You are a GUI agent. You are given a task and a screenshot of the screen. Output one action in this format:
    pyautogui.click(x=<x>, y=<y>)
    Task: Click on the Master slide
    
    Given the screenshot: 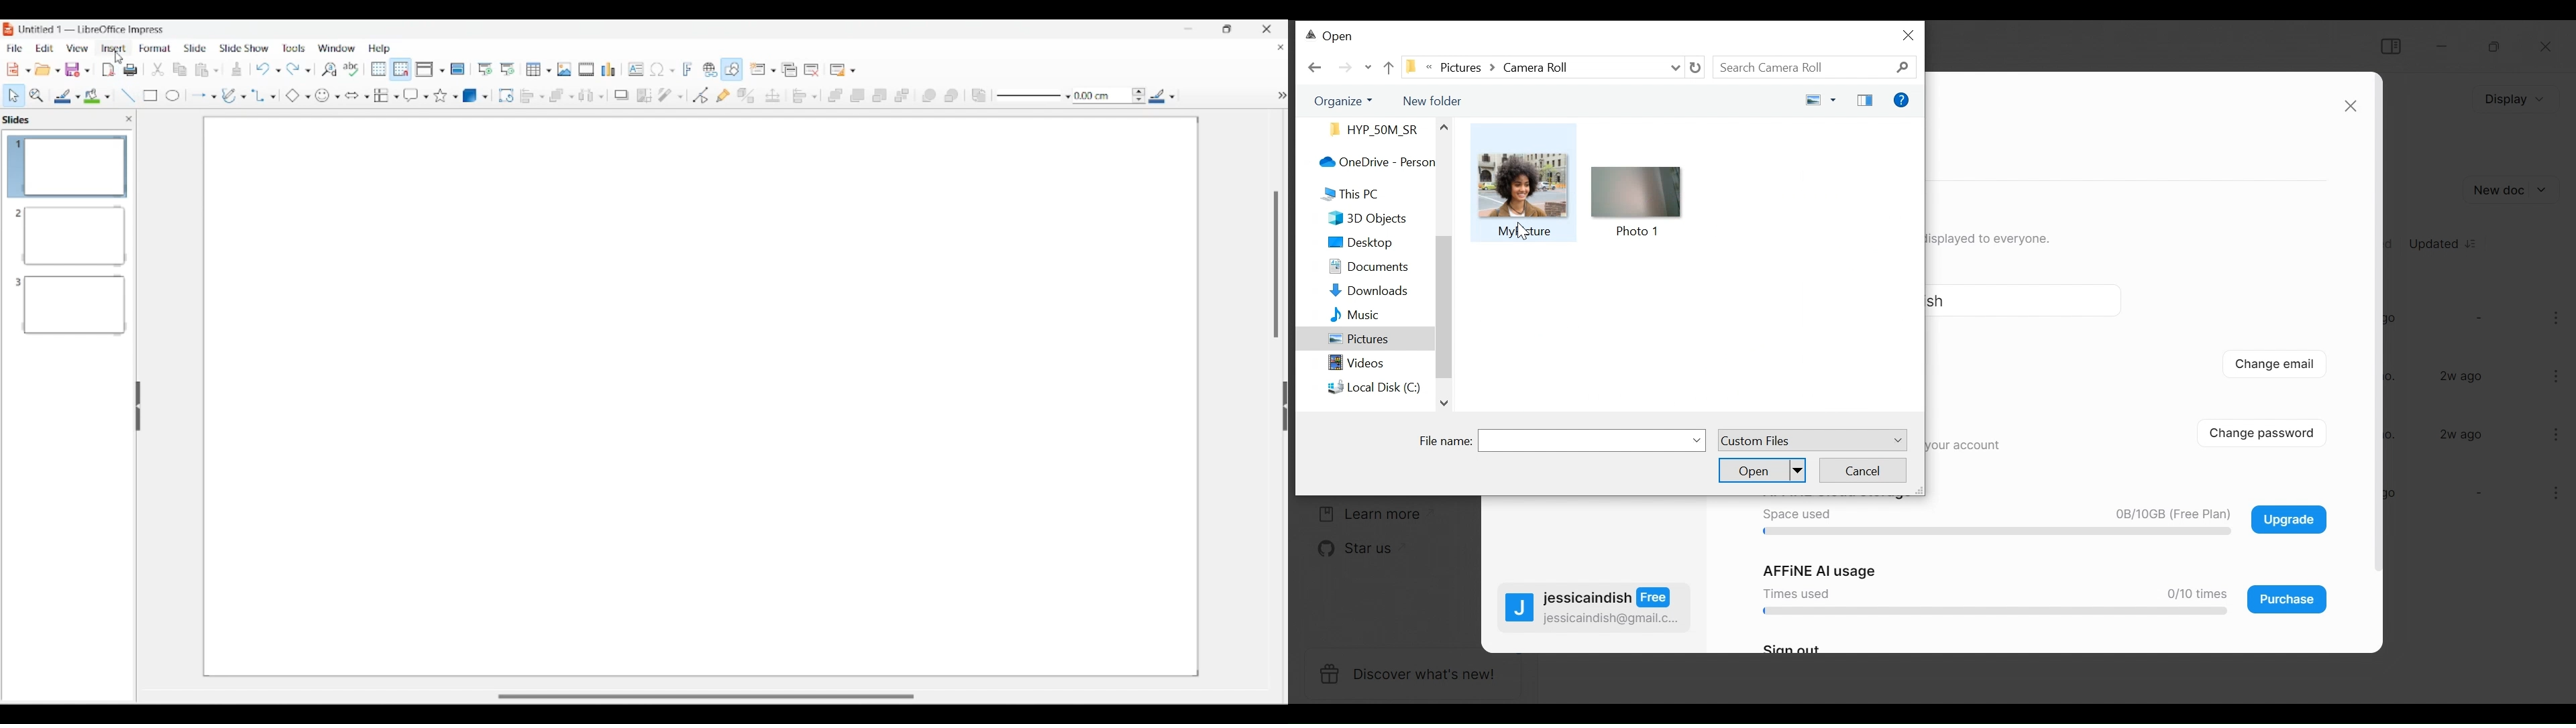 What is the action you would take?
    pyautogui.click(x=458, y=68)
    